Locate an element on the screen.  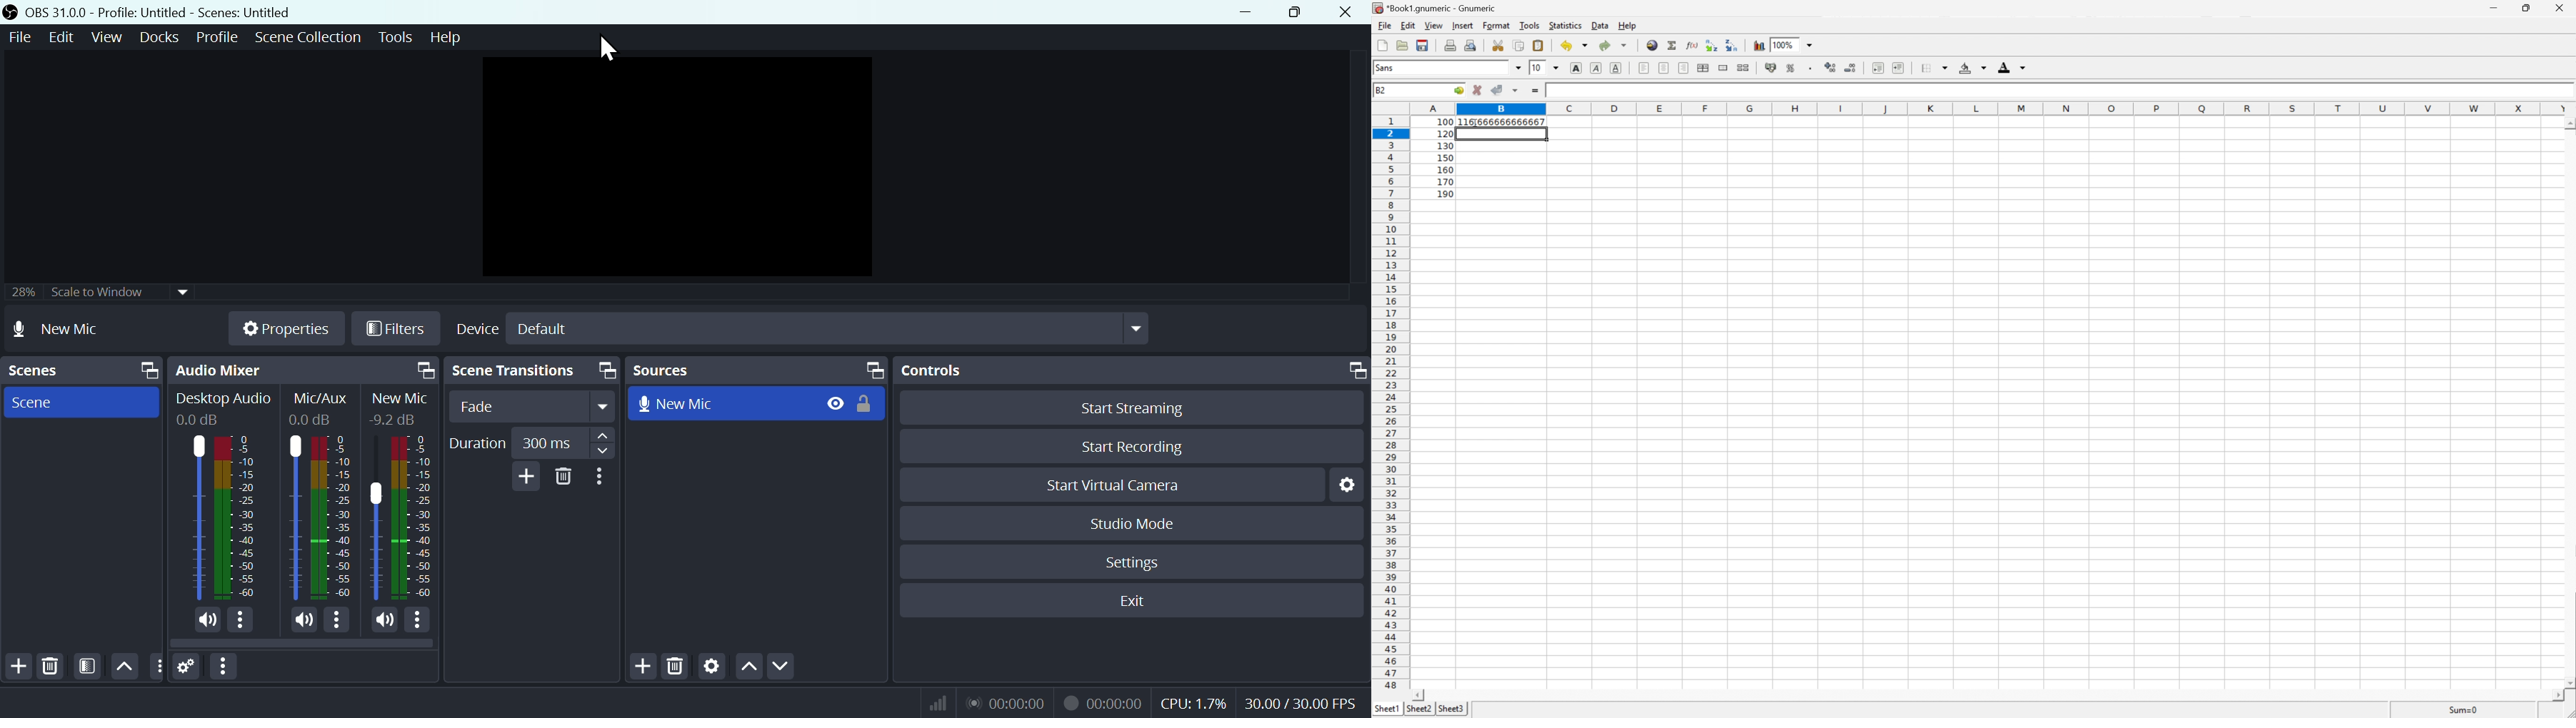
start Virtual camera is located at coordinates (1121, 485).